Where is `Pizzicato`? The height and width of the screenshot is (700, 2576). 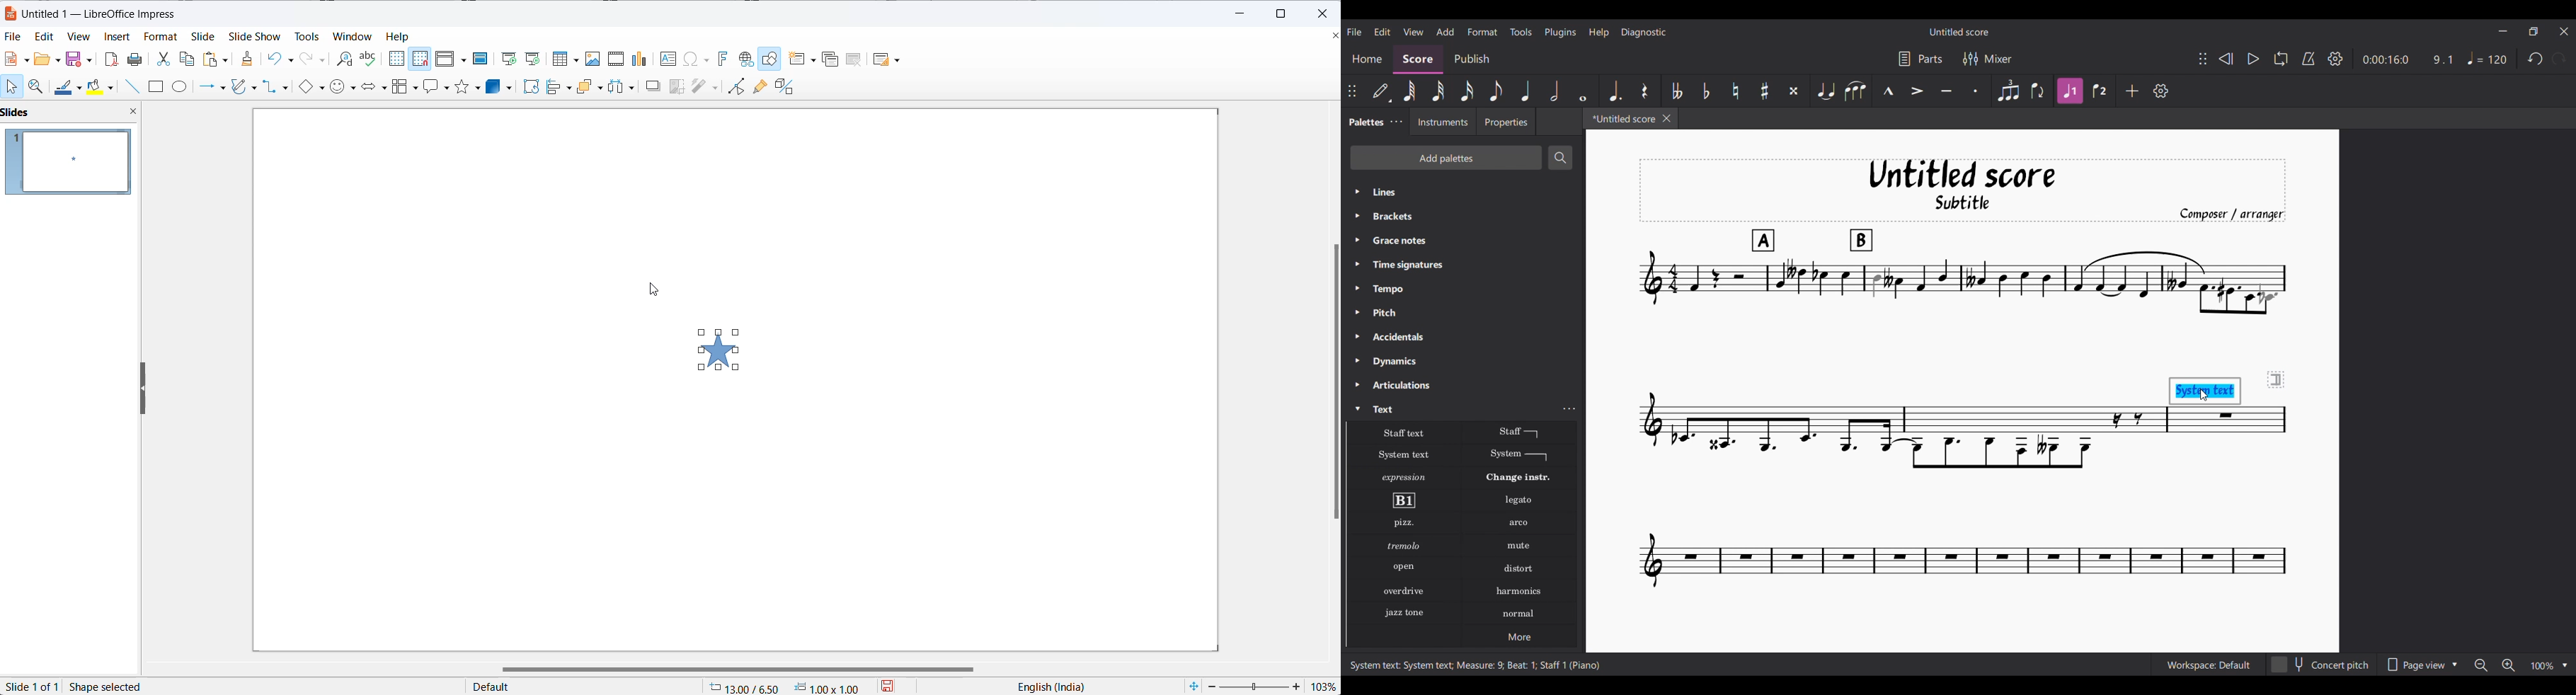
Pizzicato is located at coordinates (1404, 523).